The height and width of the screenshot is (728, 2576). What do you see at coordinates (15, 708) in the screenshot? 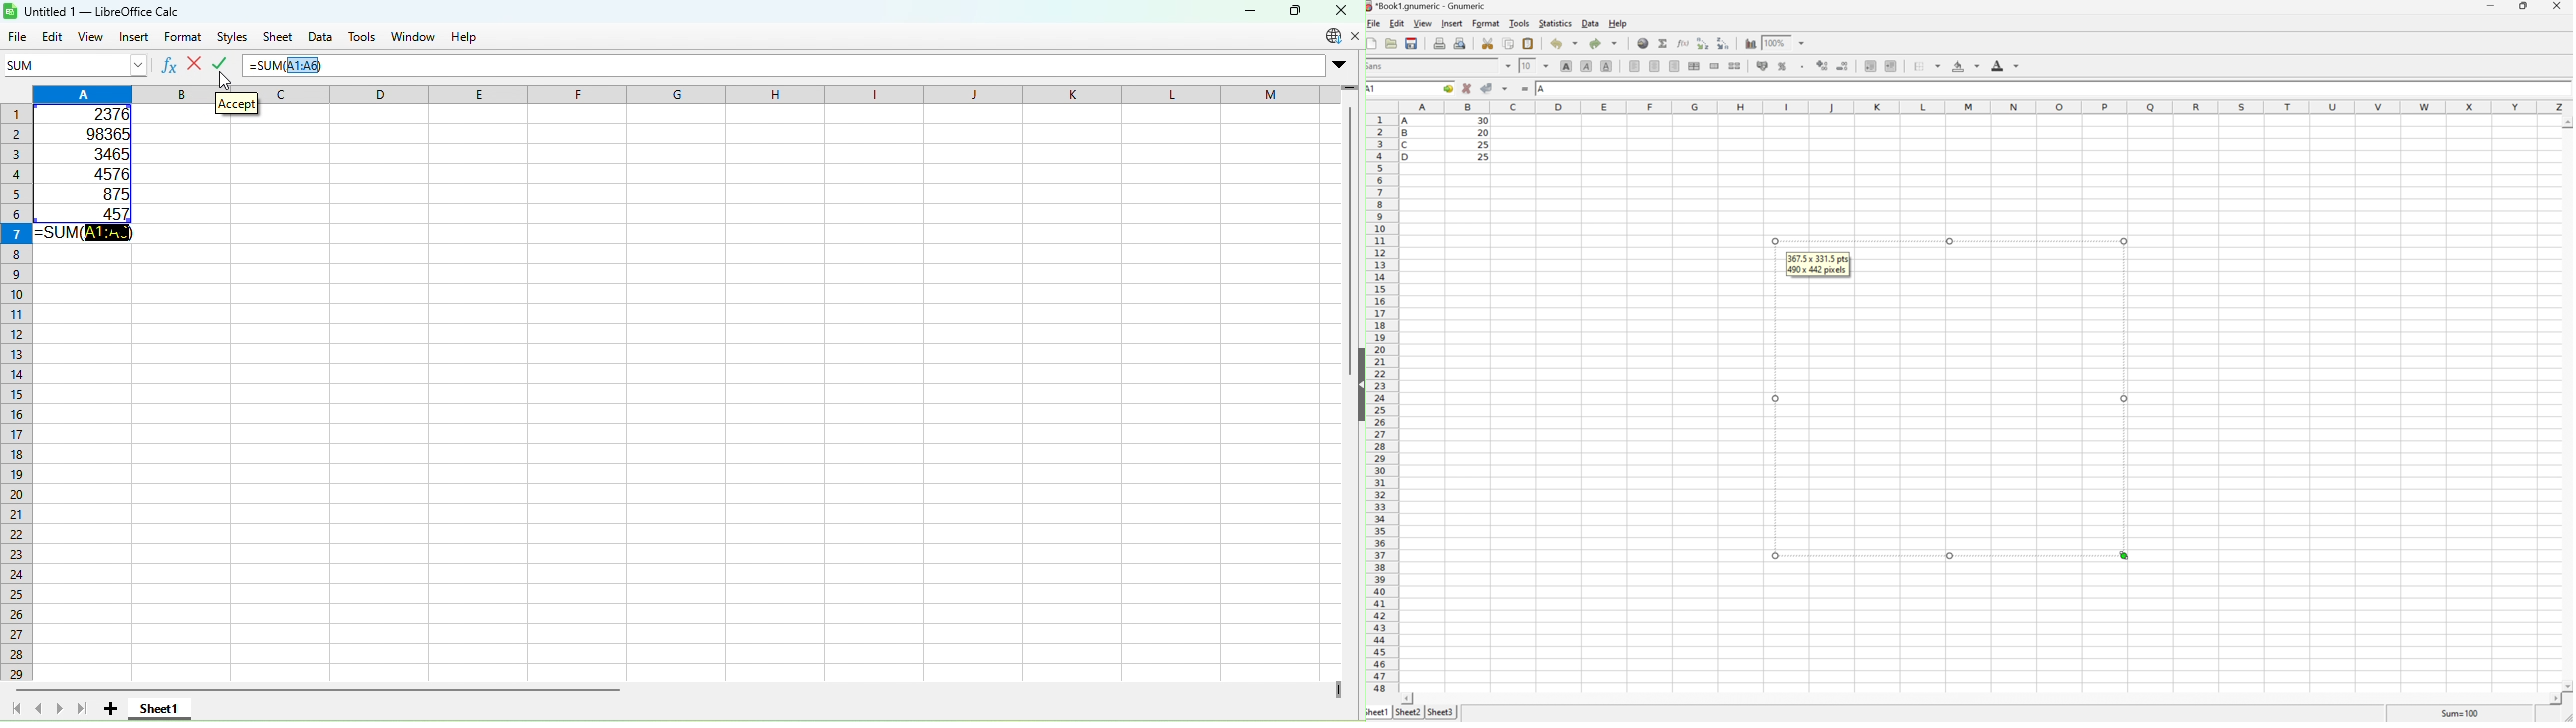
I see `Scroll to first sheet` at bounding box center [15, 708].